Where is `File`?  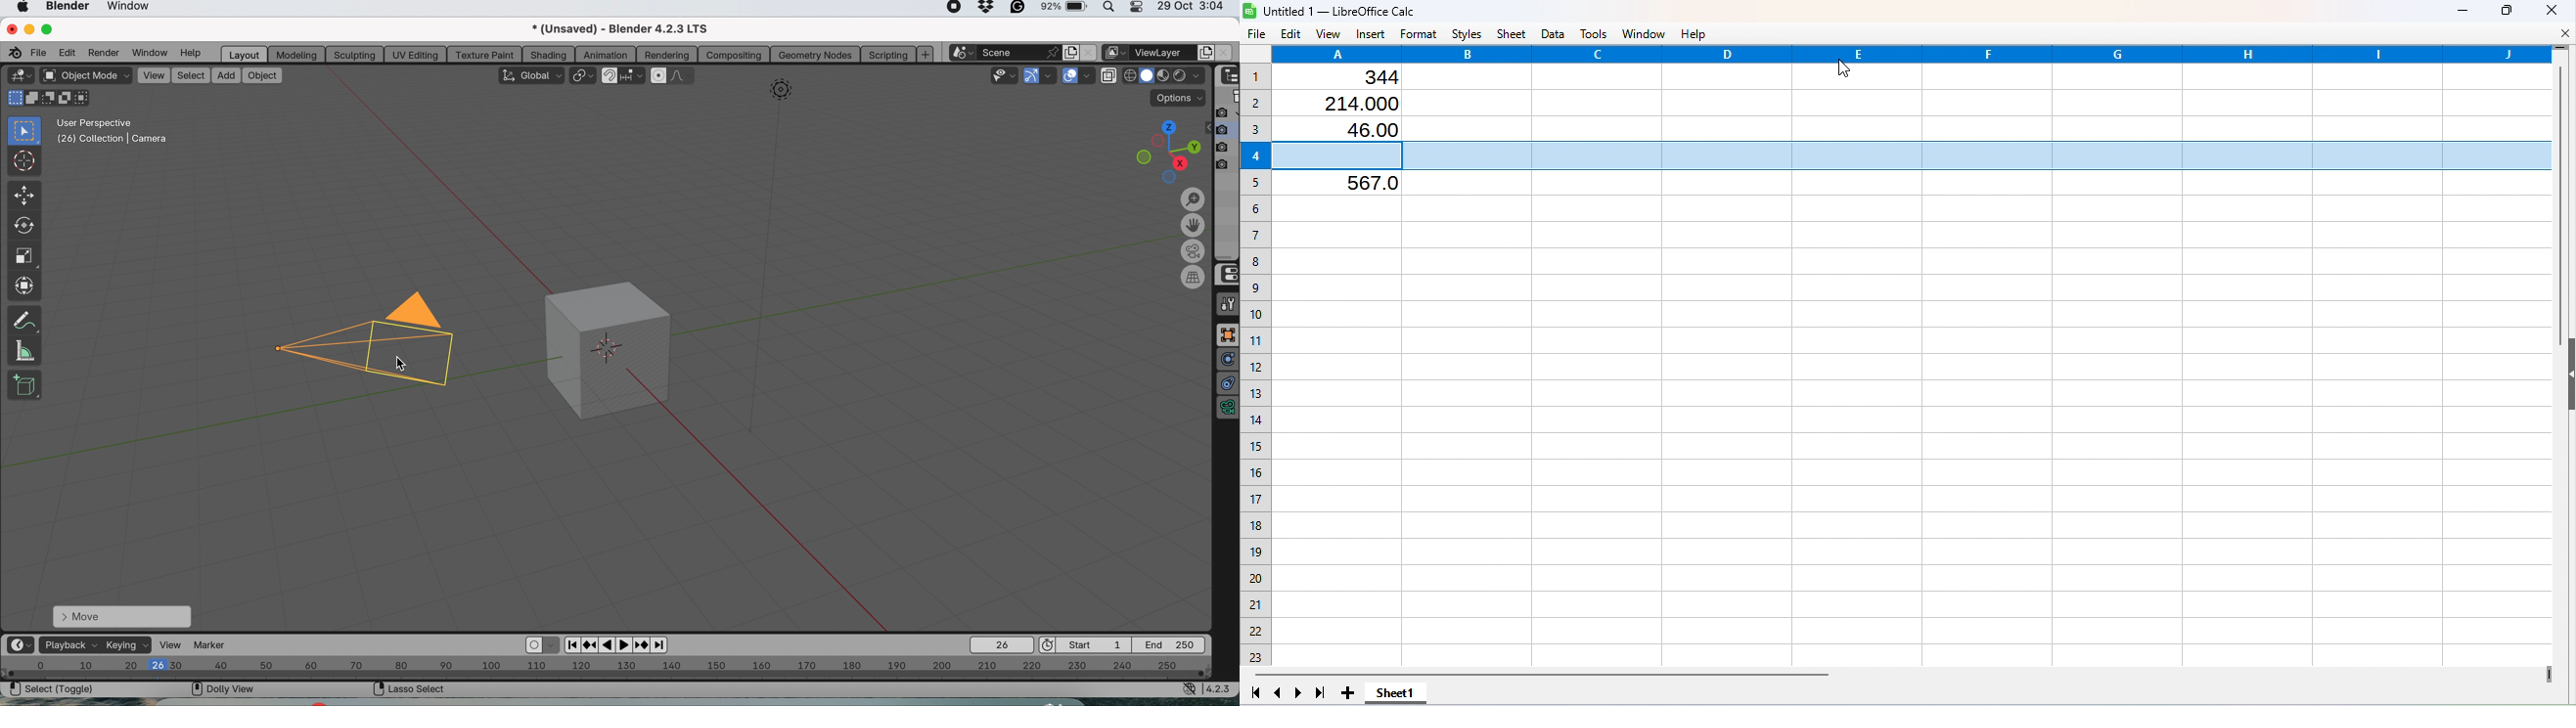
File is located at coordinates (1254, 35).